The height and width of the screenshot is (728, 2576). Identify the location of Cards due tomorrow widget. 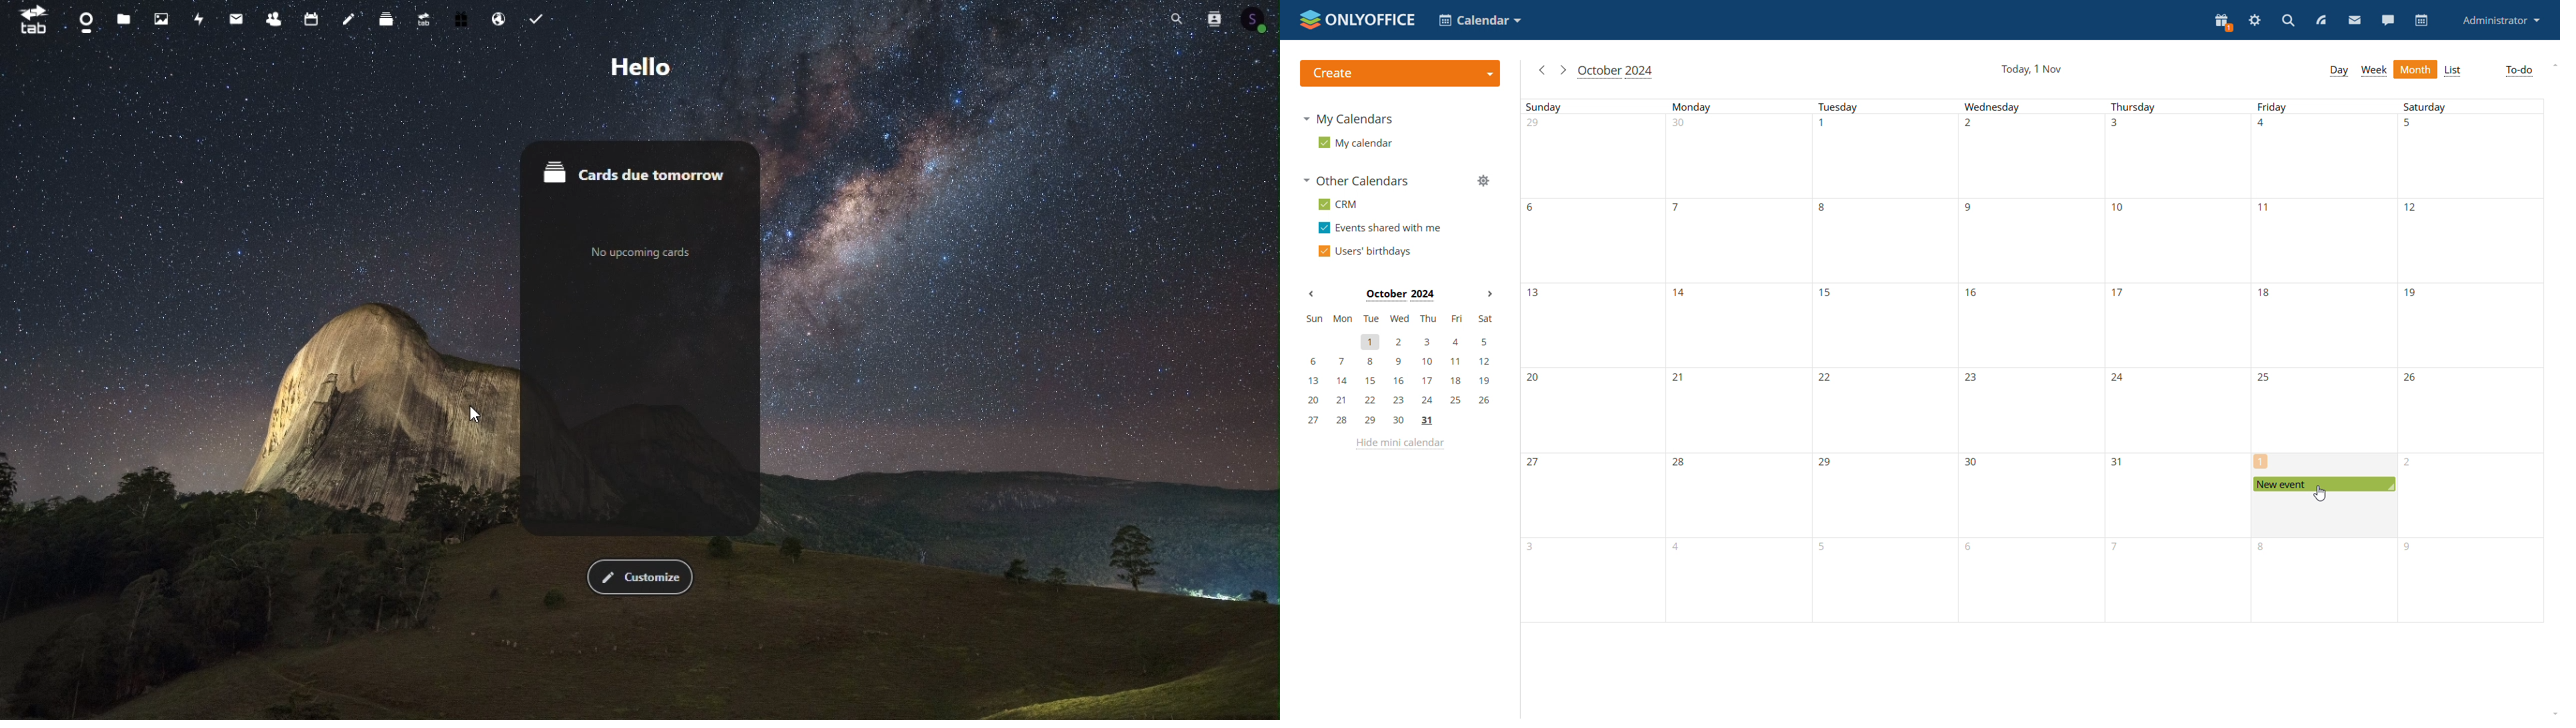
(640, 168).